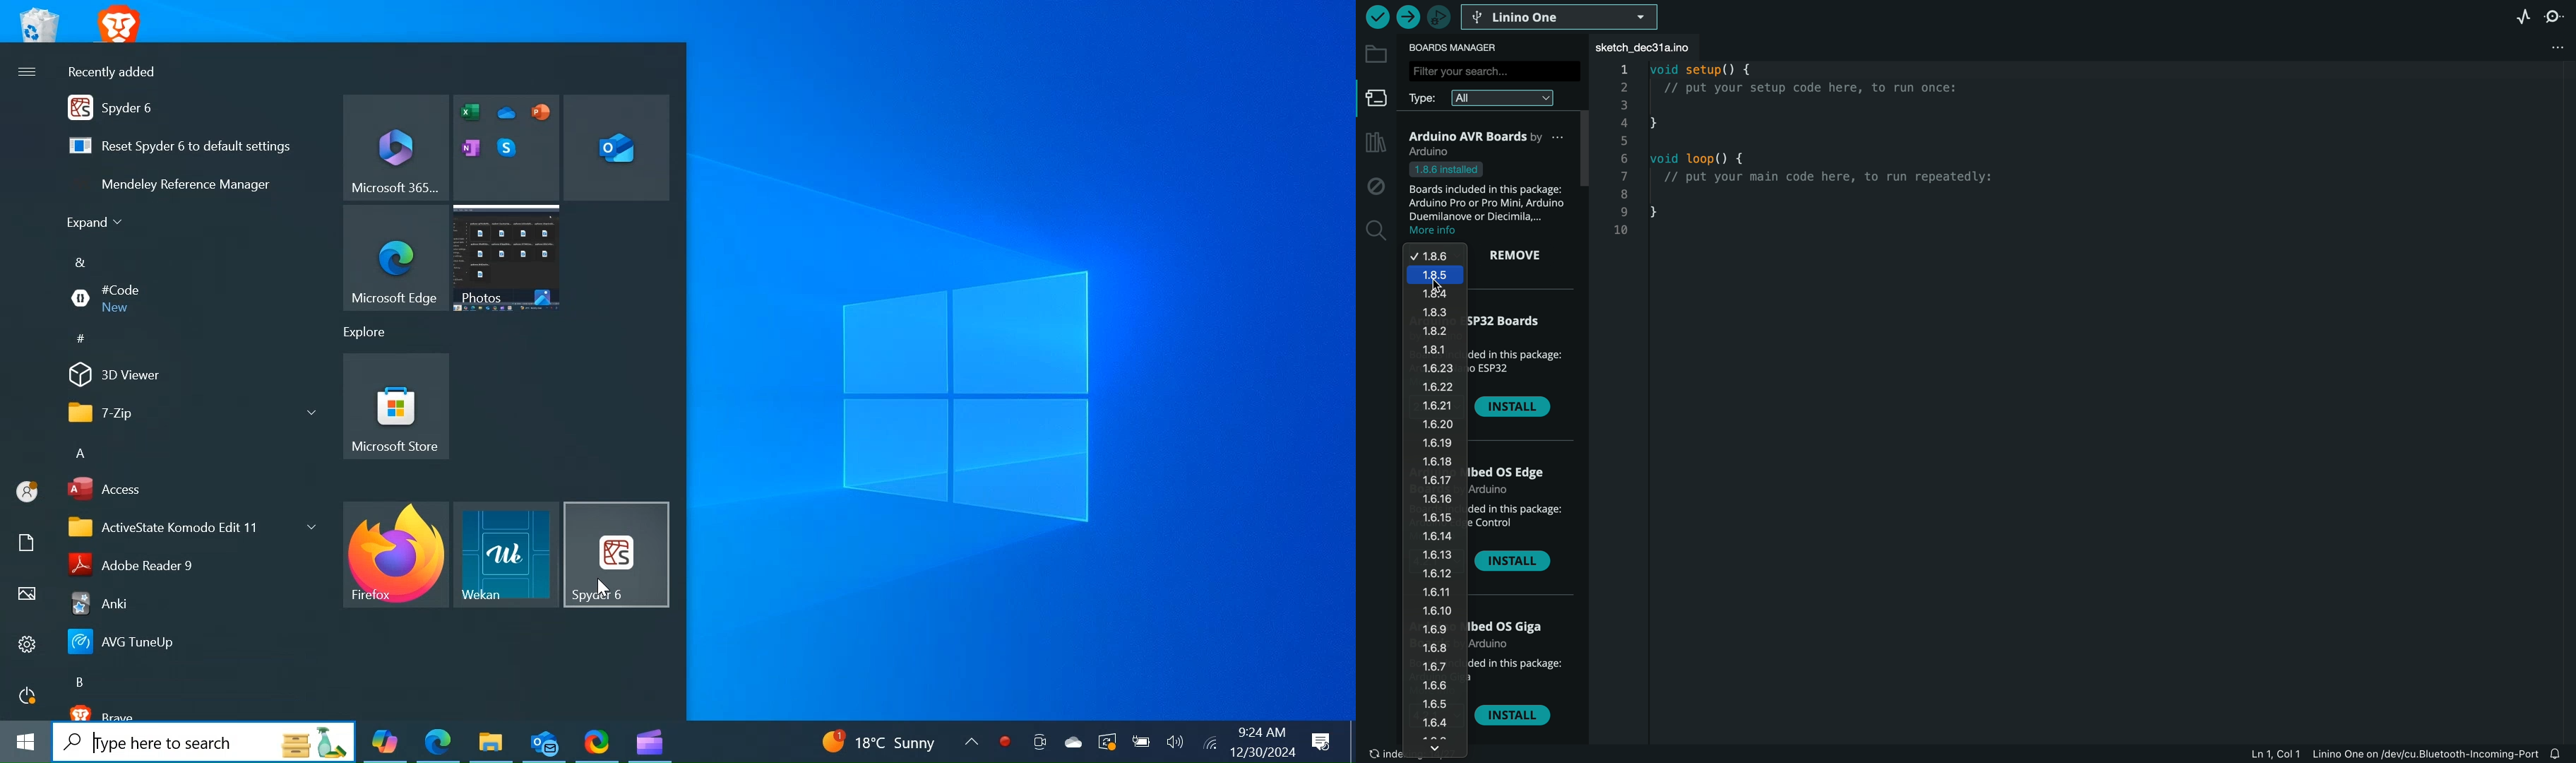 Image resolution: width=2576 pixels, height=784 pixels. What do you see at coordinates (1210, 742) in the screenshot?
I see `Internet Connectivity` at bounding box center [1210, 742].